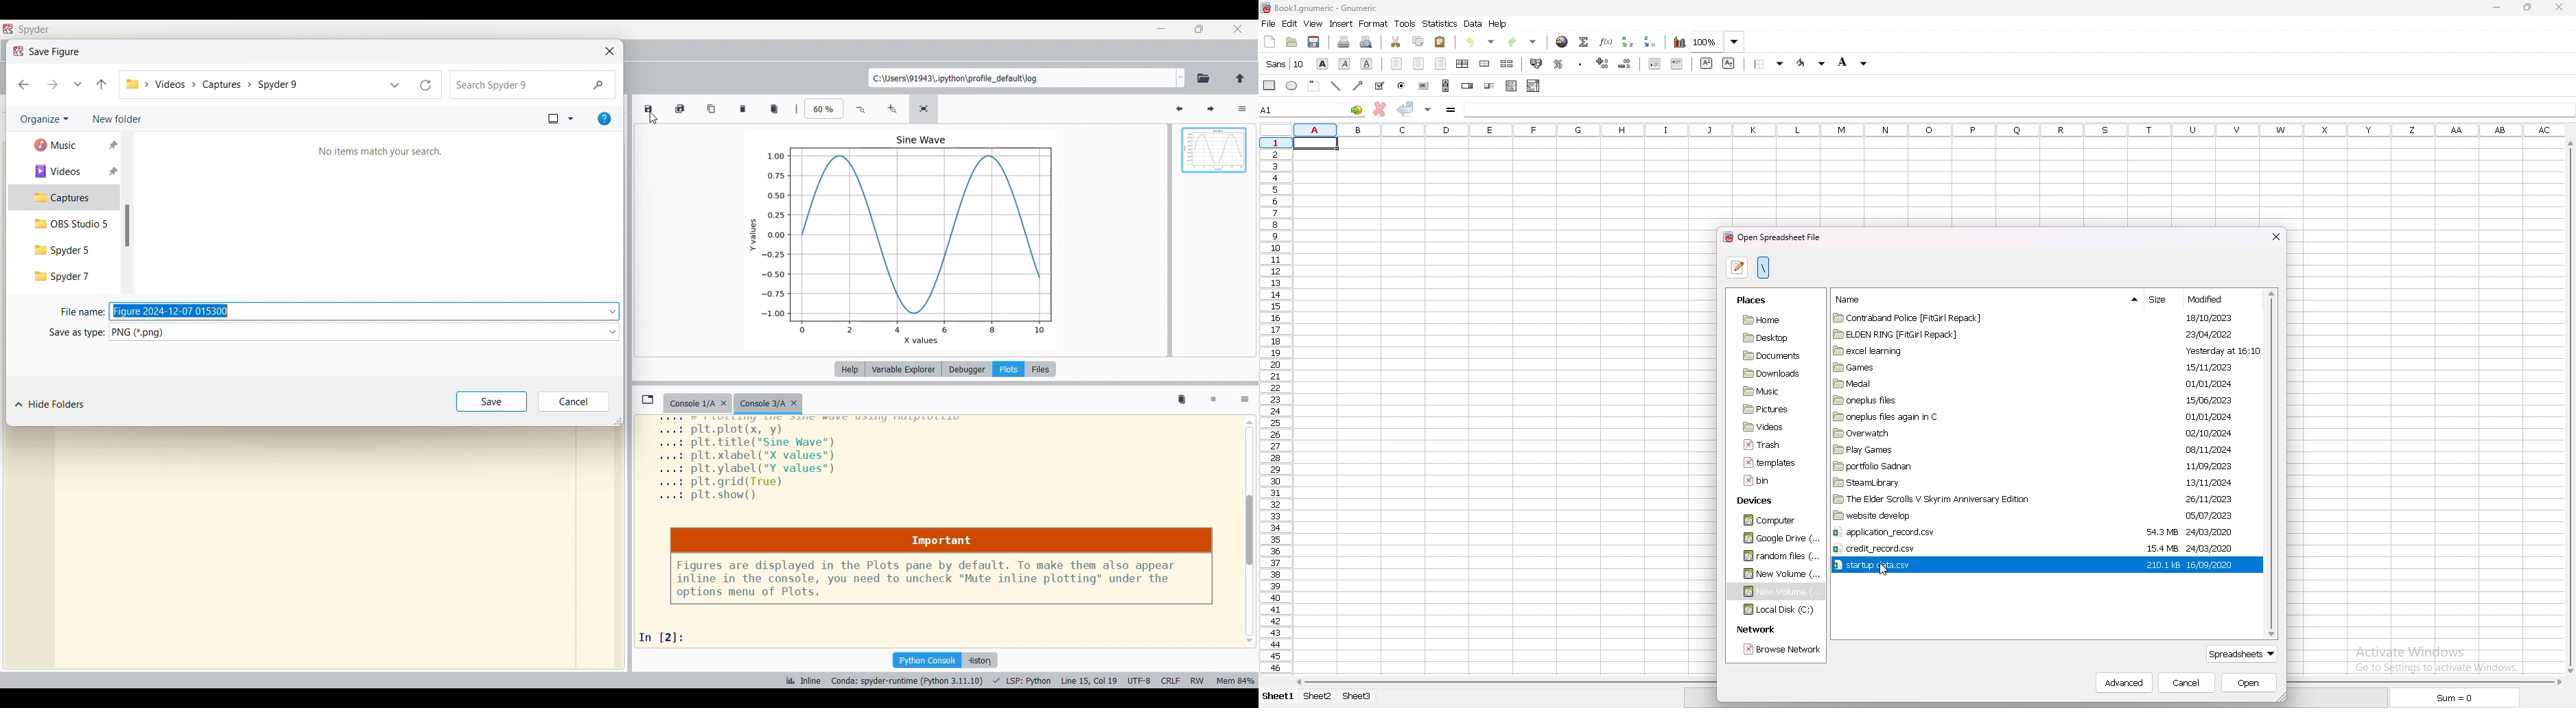  What do you see at coordinates (1314, 86) in the screenshot?
I see `rectangle` at bounding box center [1314, 86].